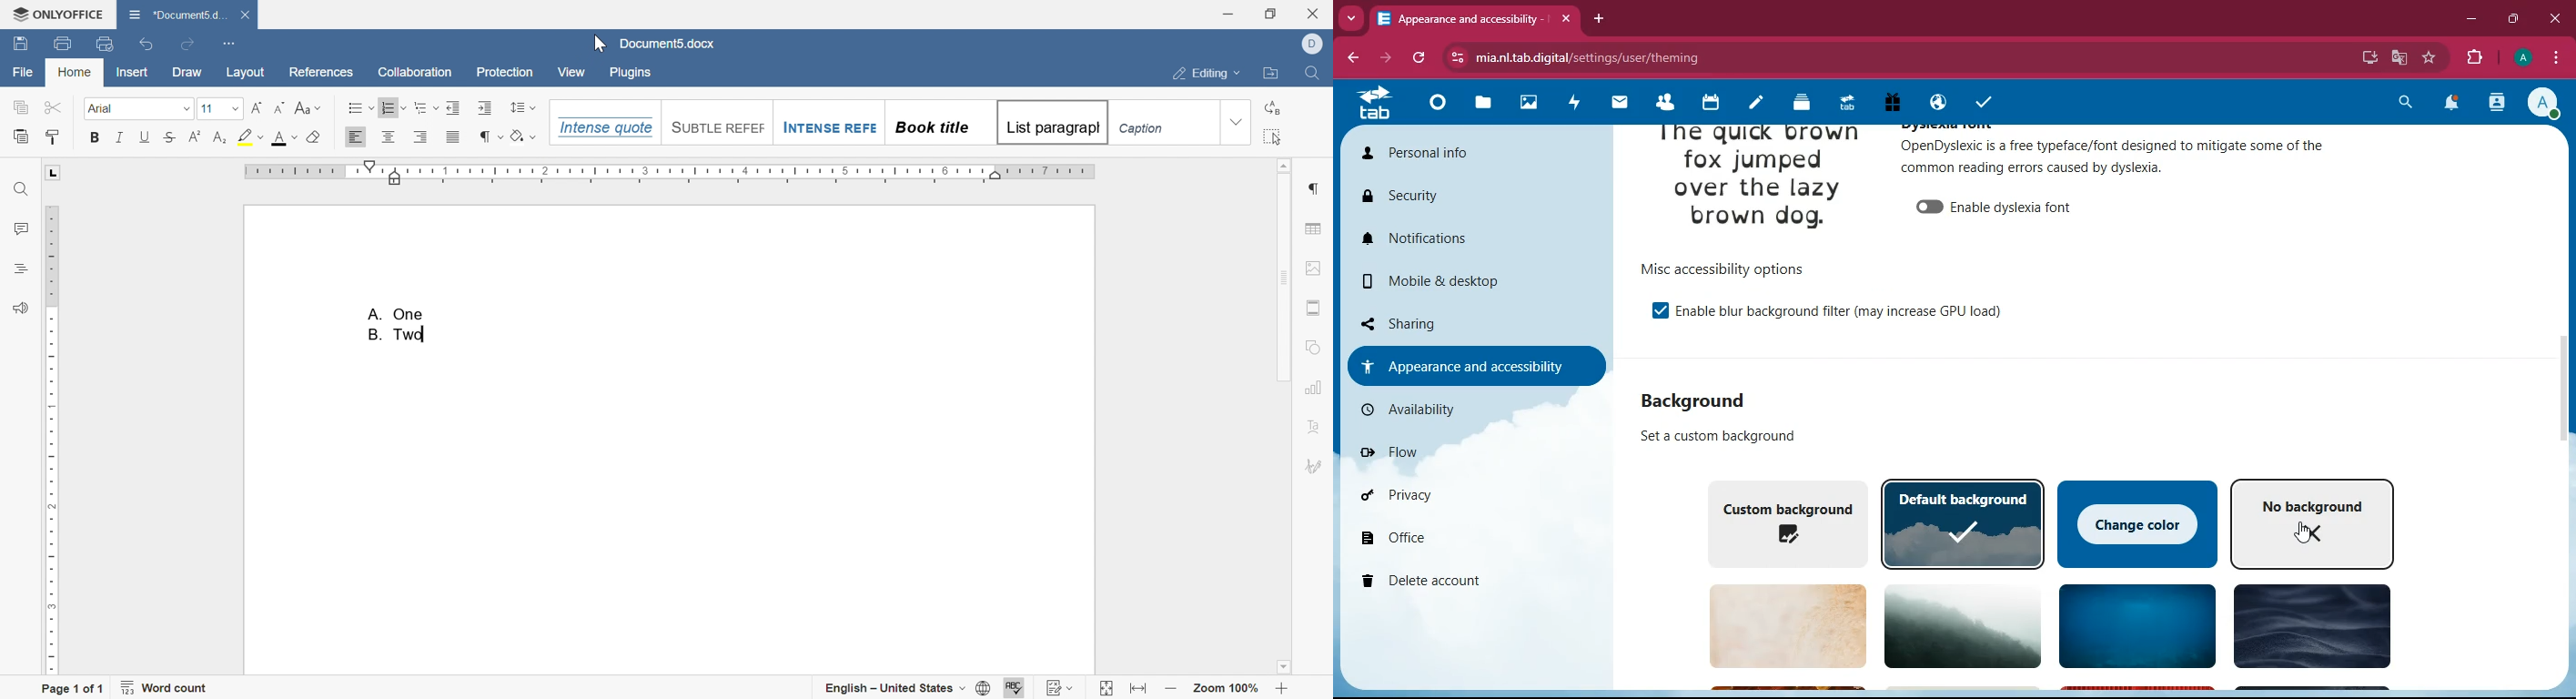  I want to click on friends, so click(1662, 103).